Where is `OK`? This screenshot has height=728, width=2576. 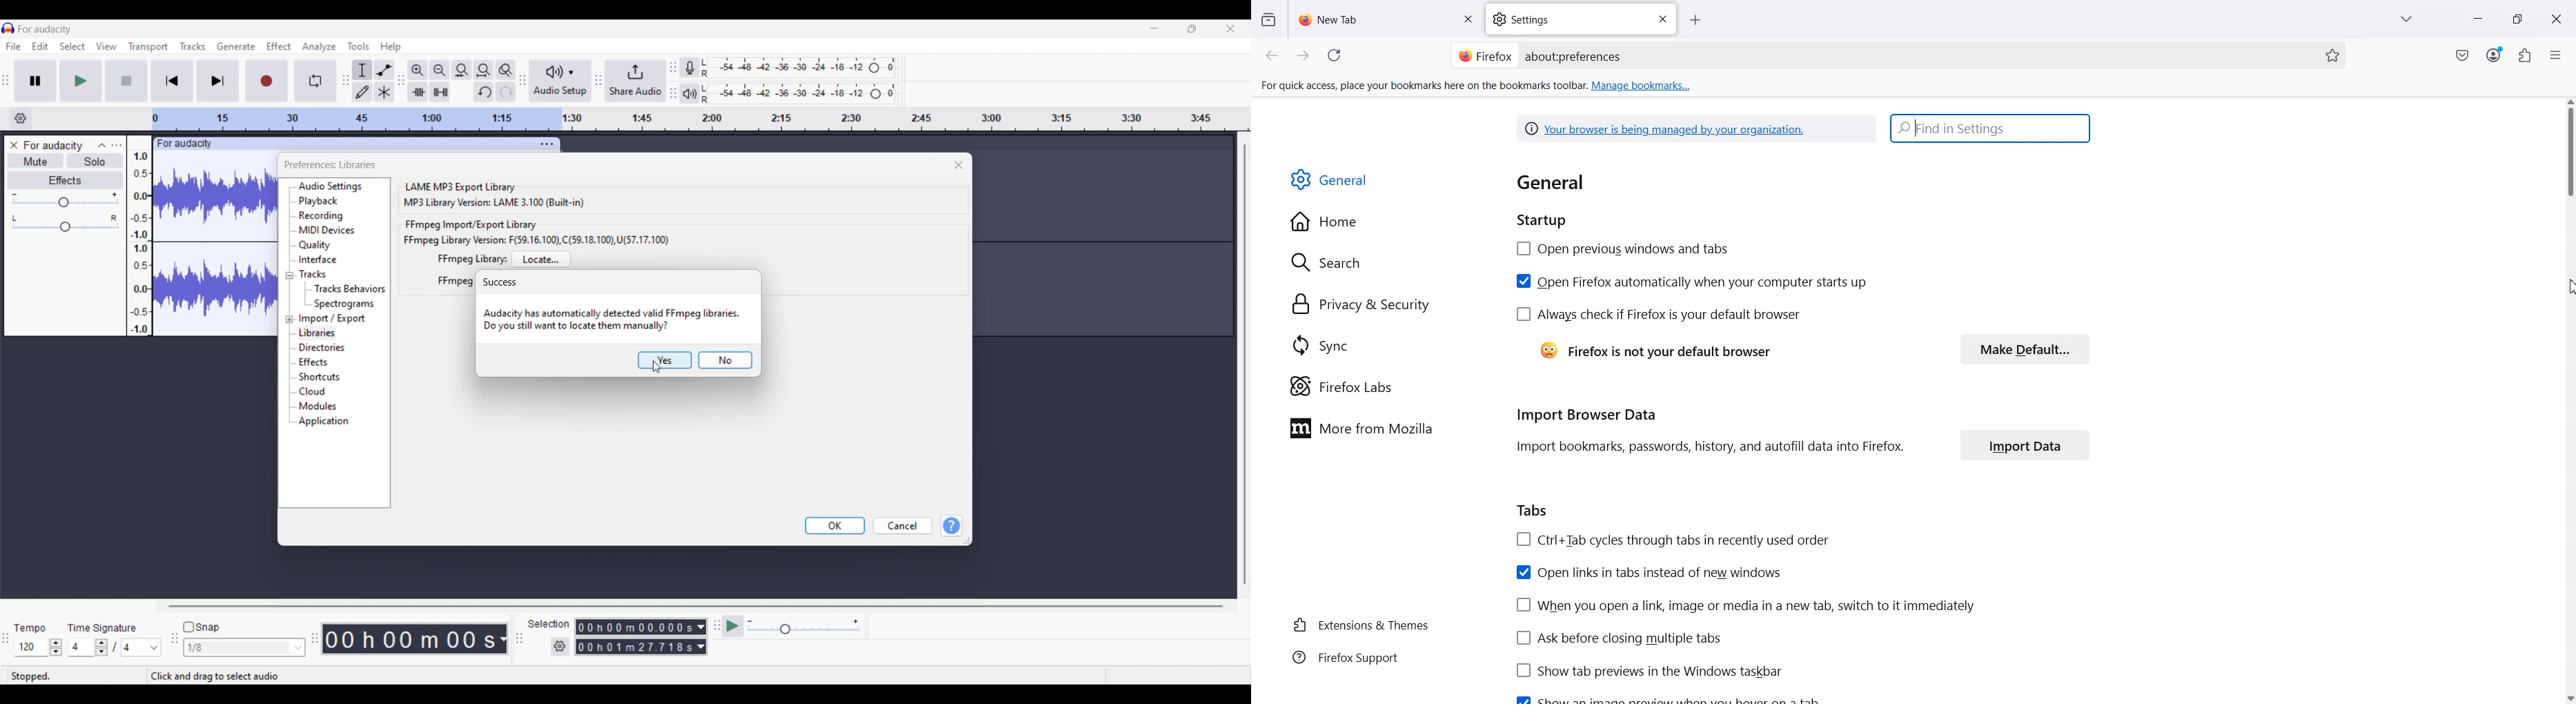
OK is located at coordinates (834, 526).